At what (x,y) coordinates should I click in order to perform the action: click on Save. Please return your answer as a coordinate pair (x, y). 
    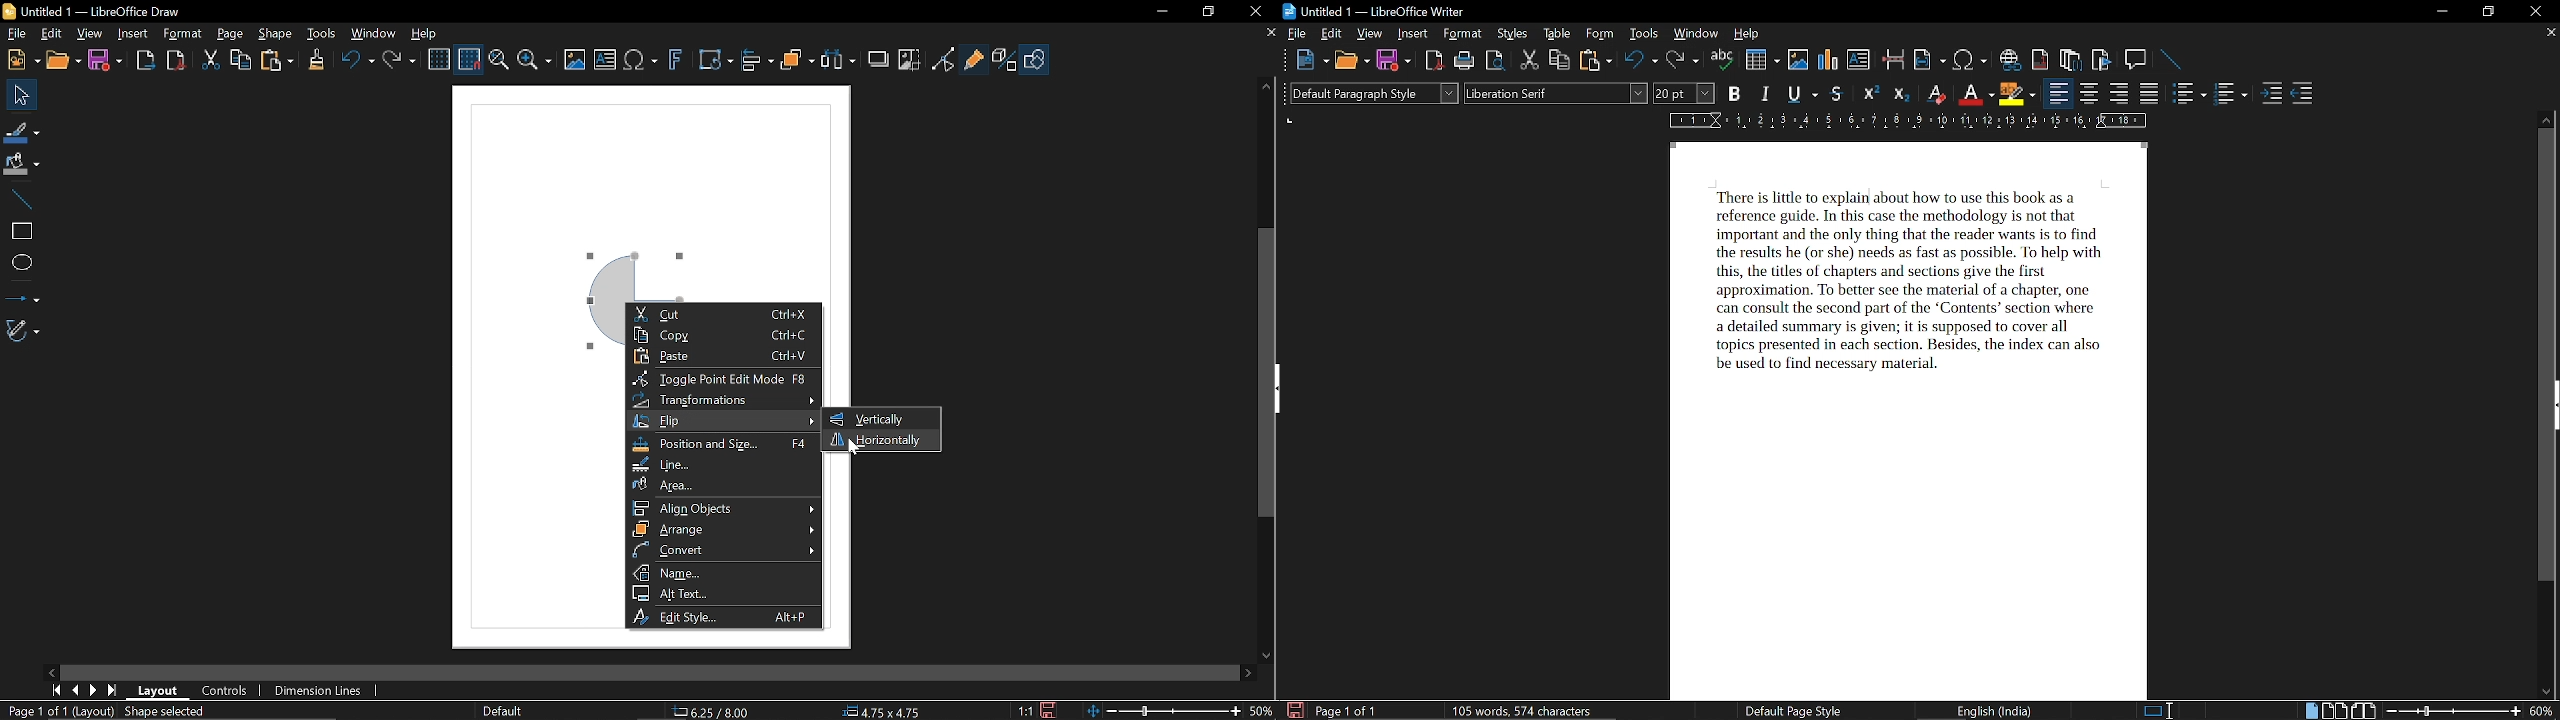
    Looking at the image, I should click on (109, 60).